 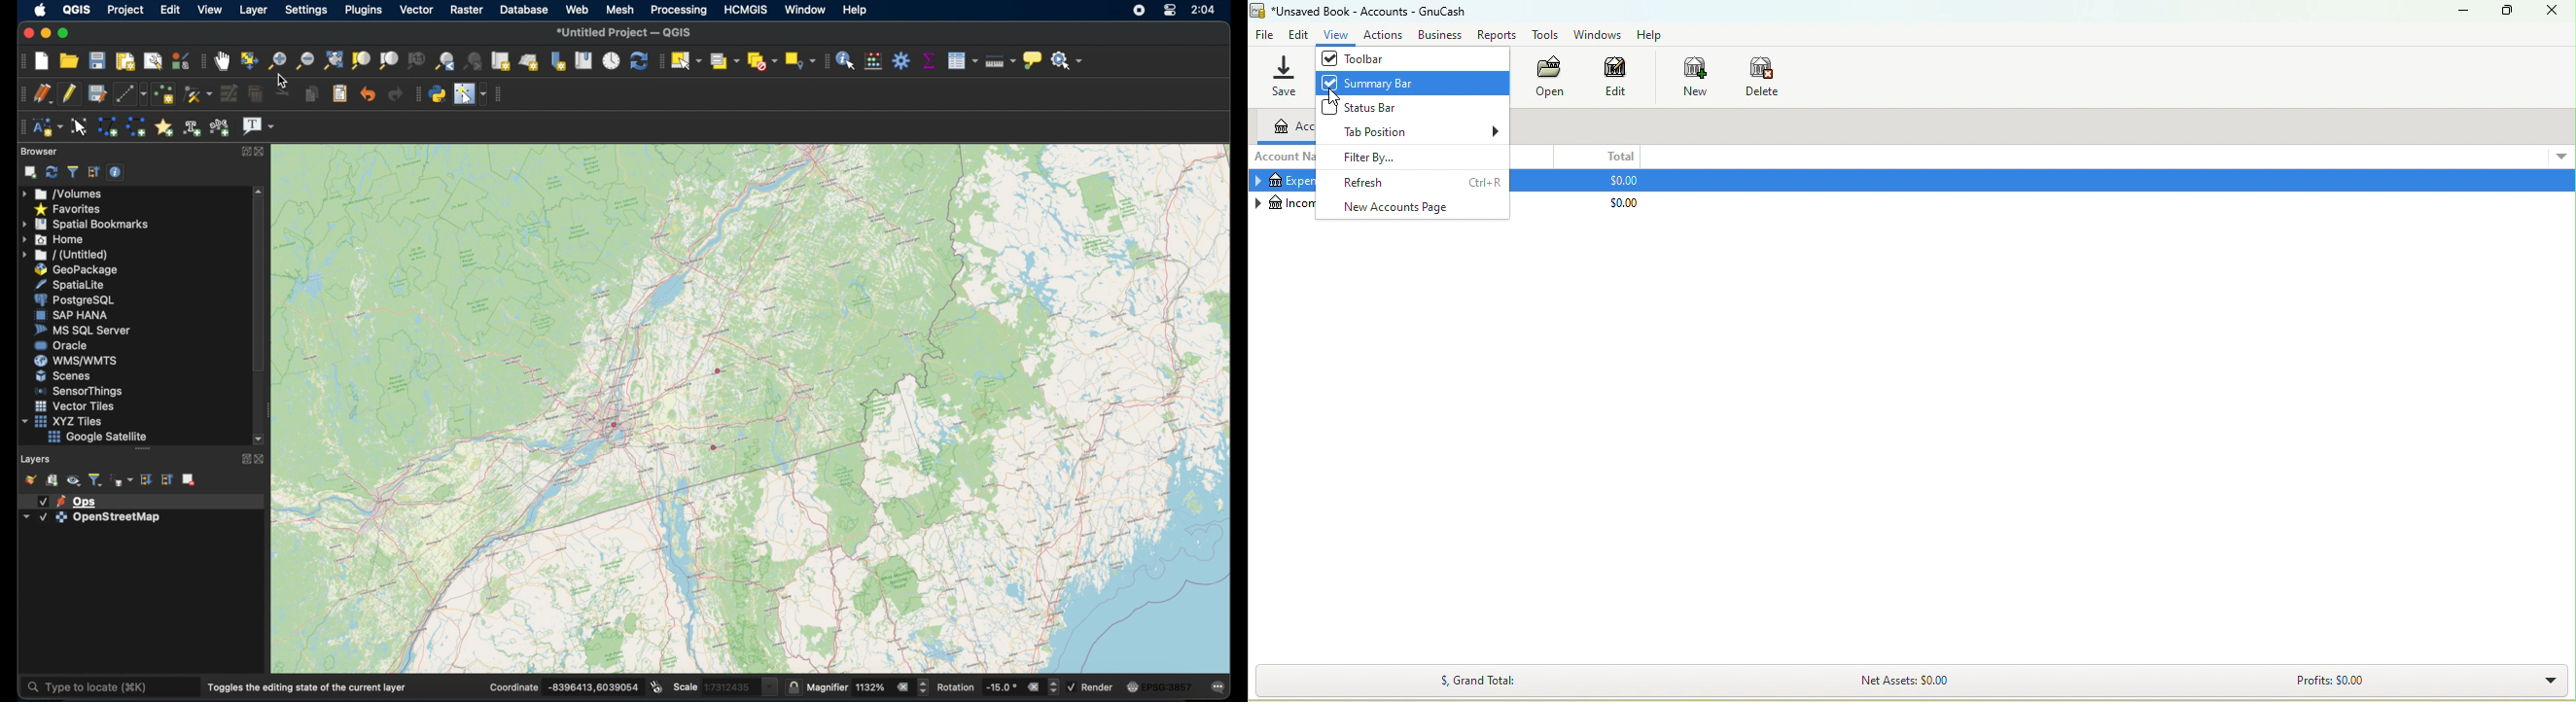 I want to click on volumes, so click(x=62, y=192).